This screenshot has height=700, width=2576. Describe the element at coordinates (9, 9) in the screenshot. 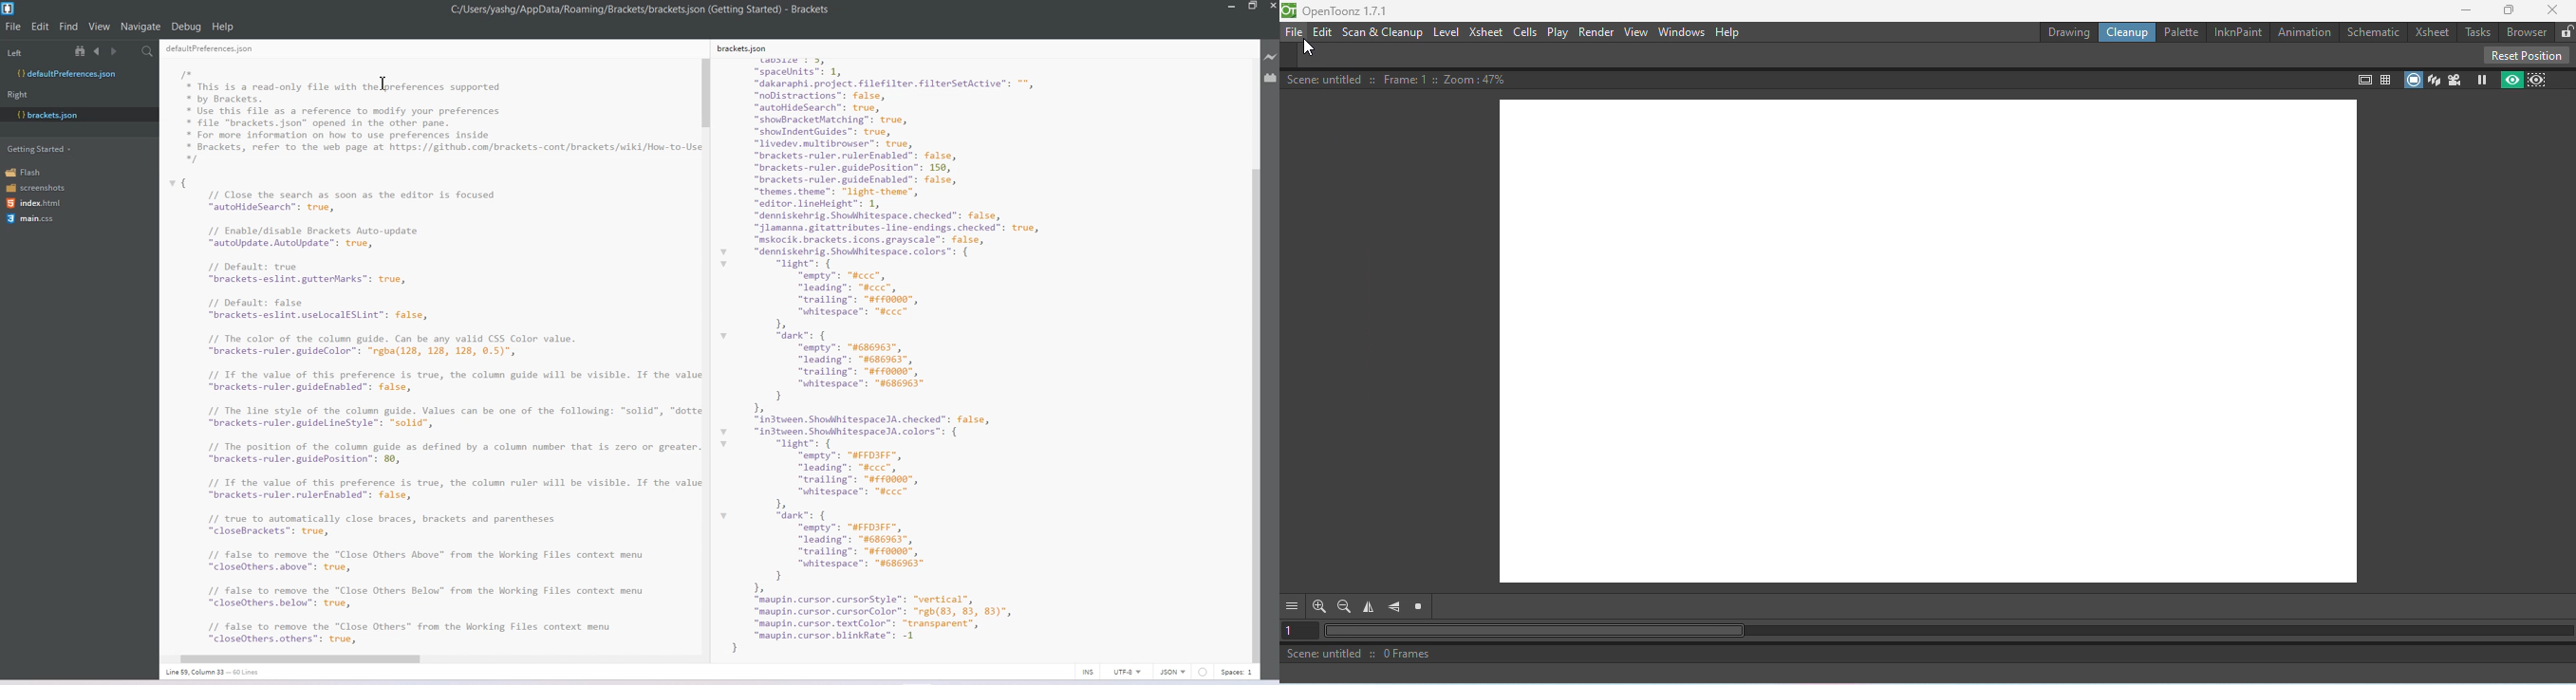

I see `Logo` at that location.